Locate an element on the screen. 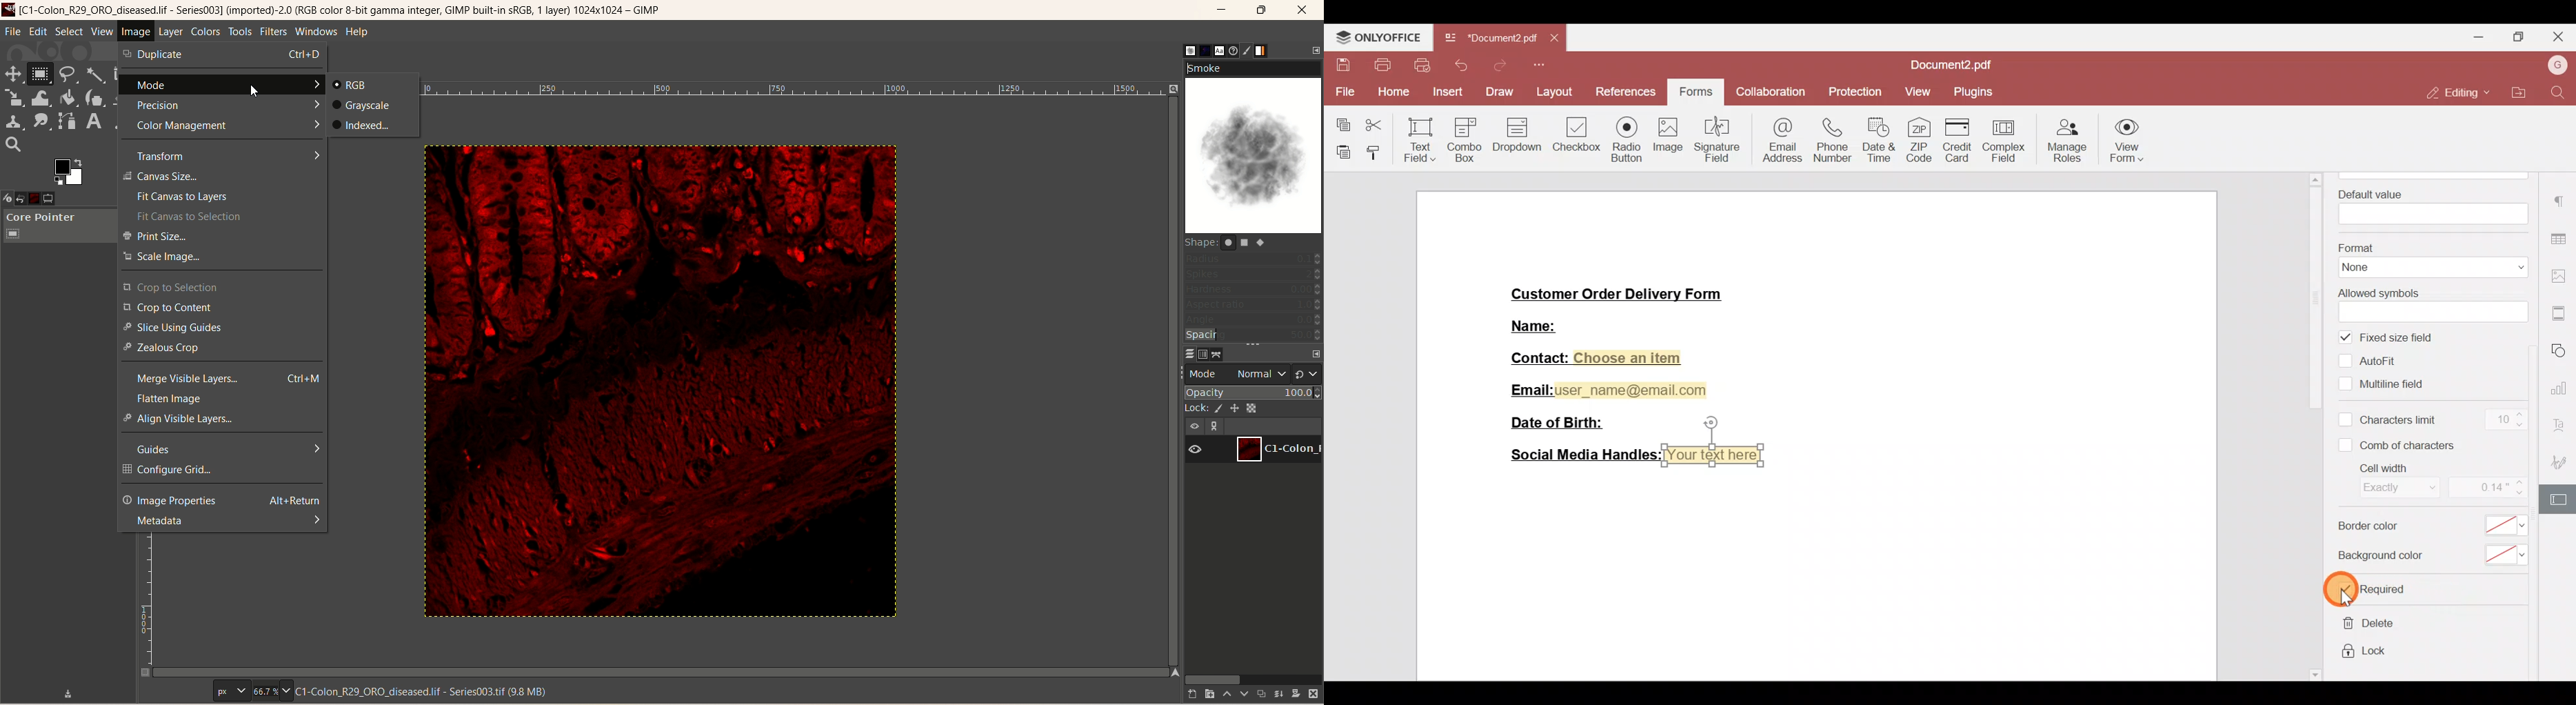  Complex field is located at coordinates (2008, 138).